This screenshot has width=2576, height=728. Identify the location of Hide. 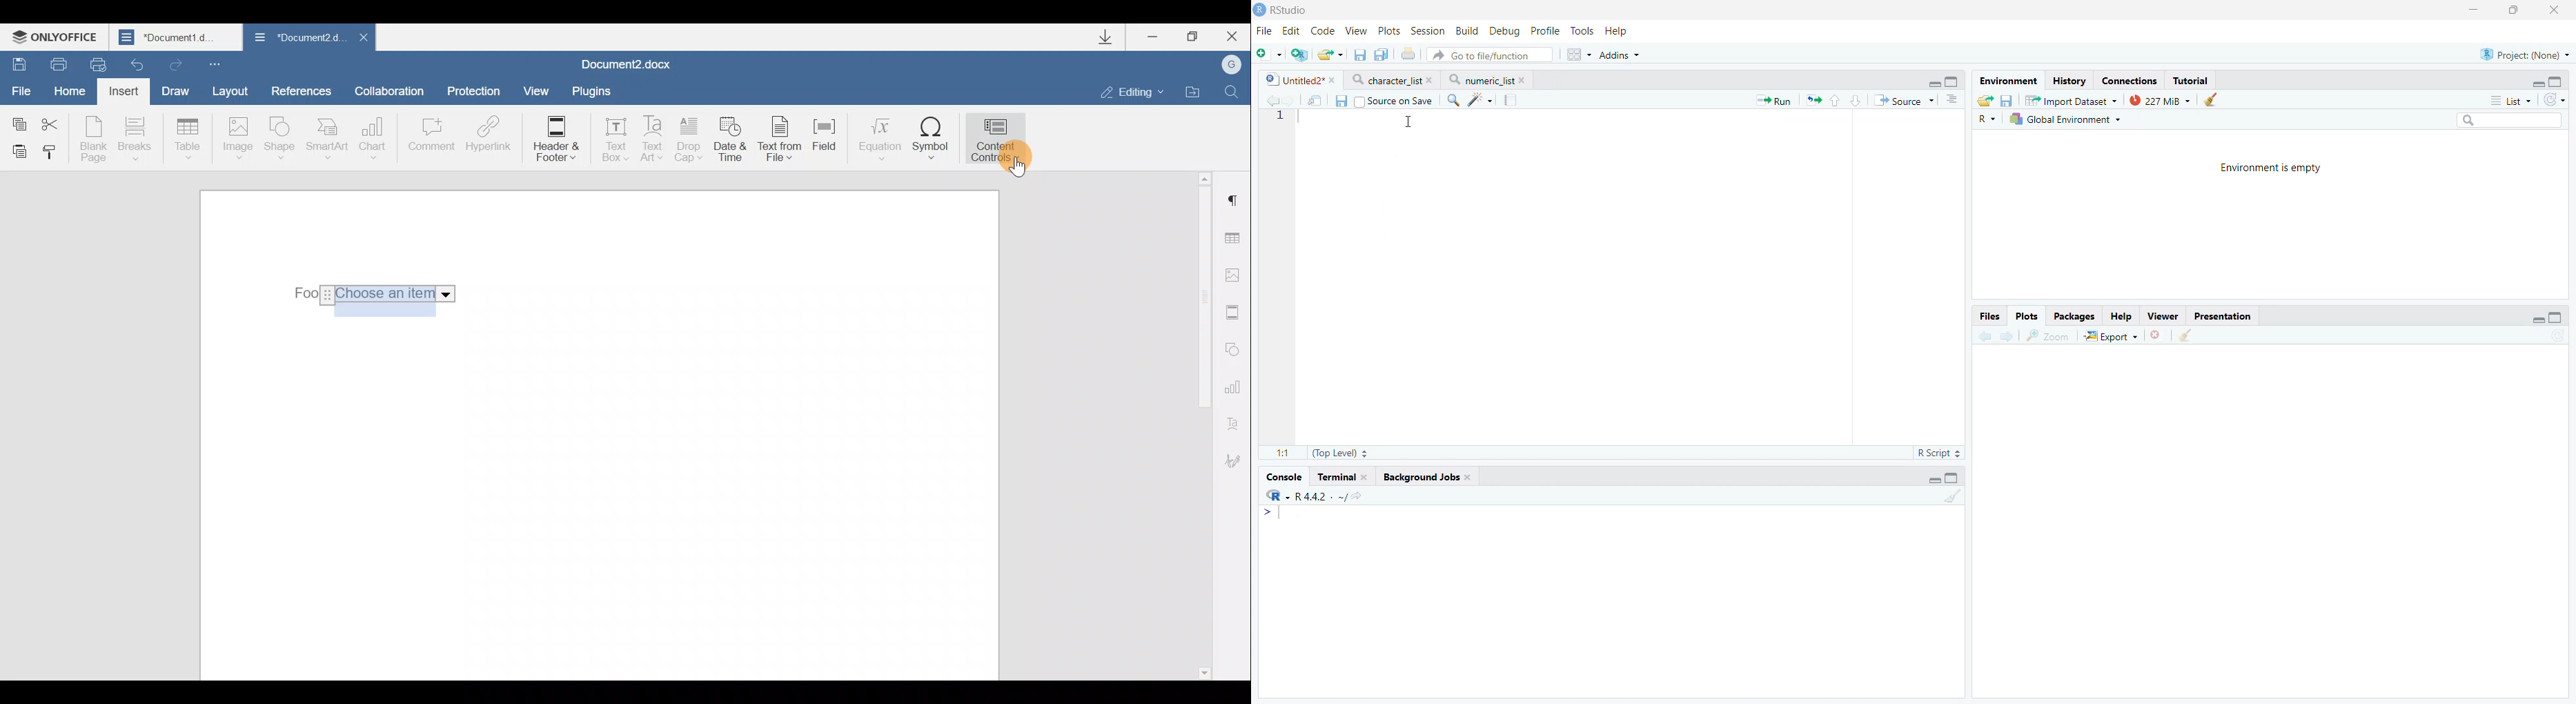
(1933, 82).